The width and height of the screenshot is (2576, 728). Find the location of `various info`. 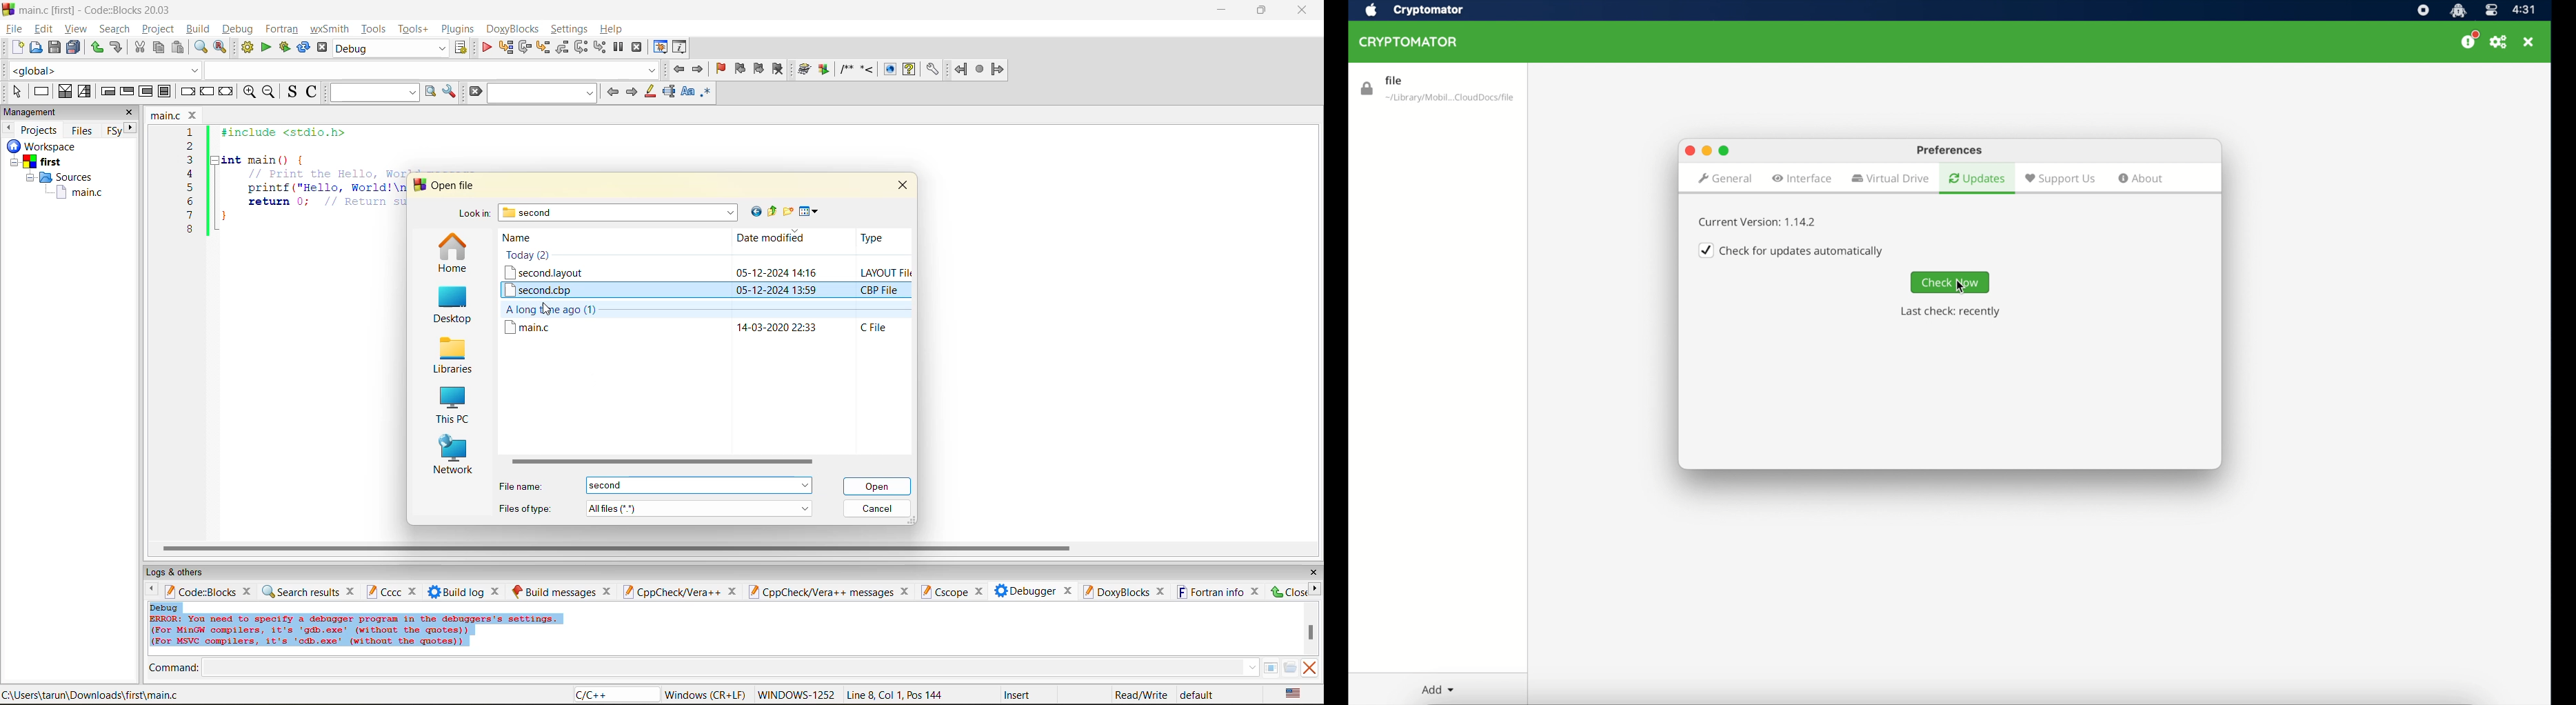

various info is located at coordinates (681, 48).